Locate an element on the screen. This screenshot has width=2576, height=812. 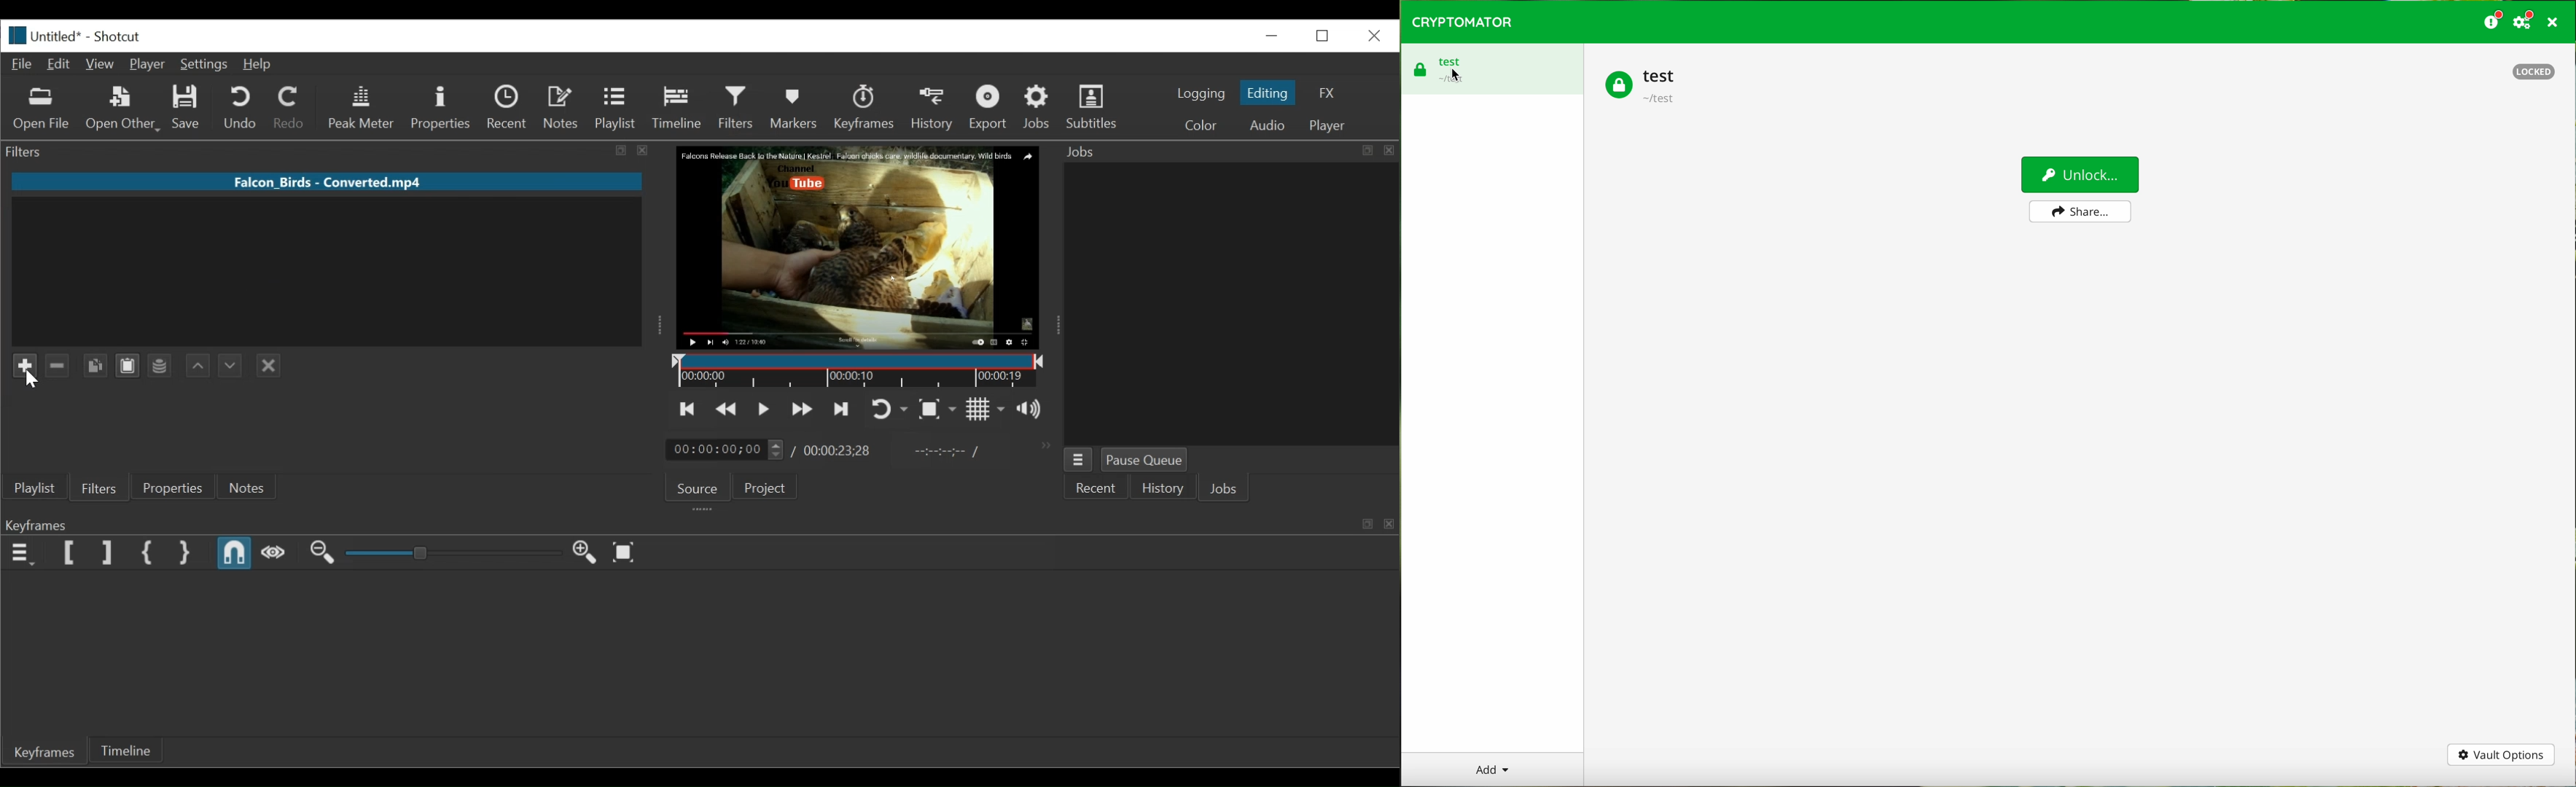
Play forward quickly is located at coordinates (799, 410).